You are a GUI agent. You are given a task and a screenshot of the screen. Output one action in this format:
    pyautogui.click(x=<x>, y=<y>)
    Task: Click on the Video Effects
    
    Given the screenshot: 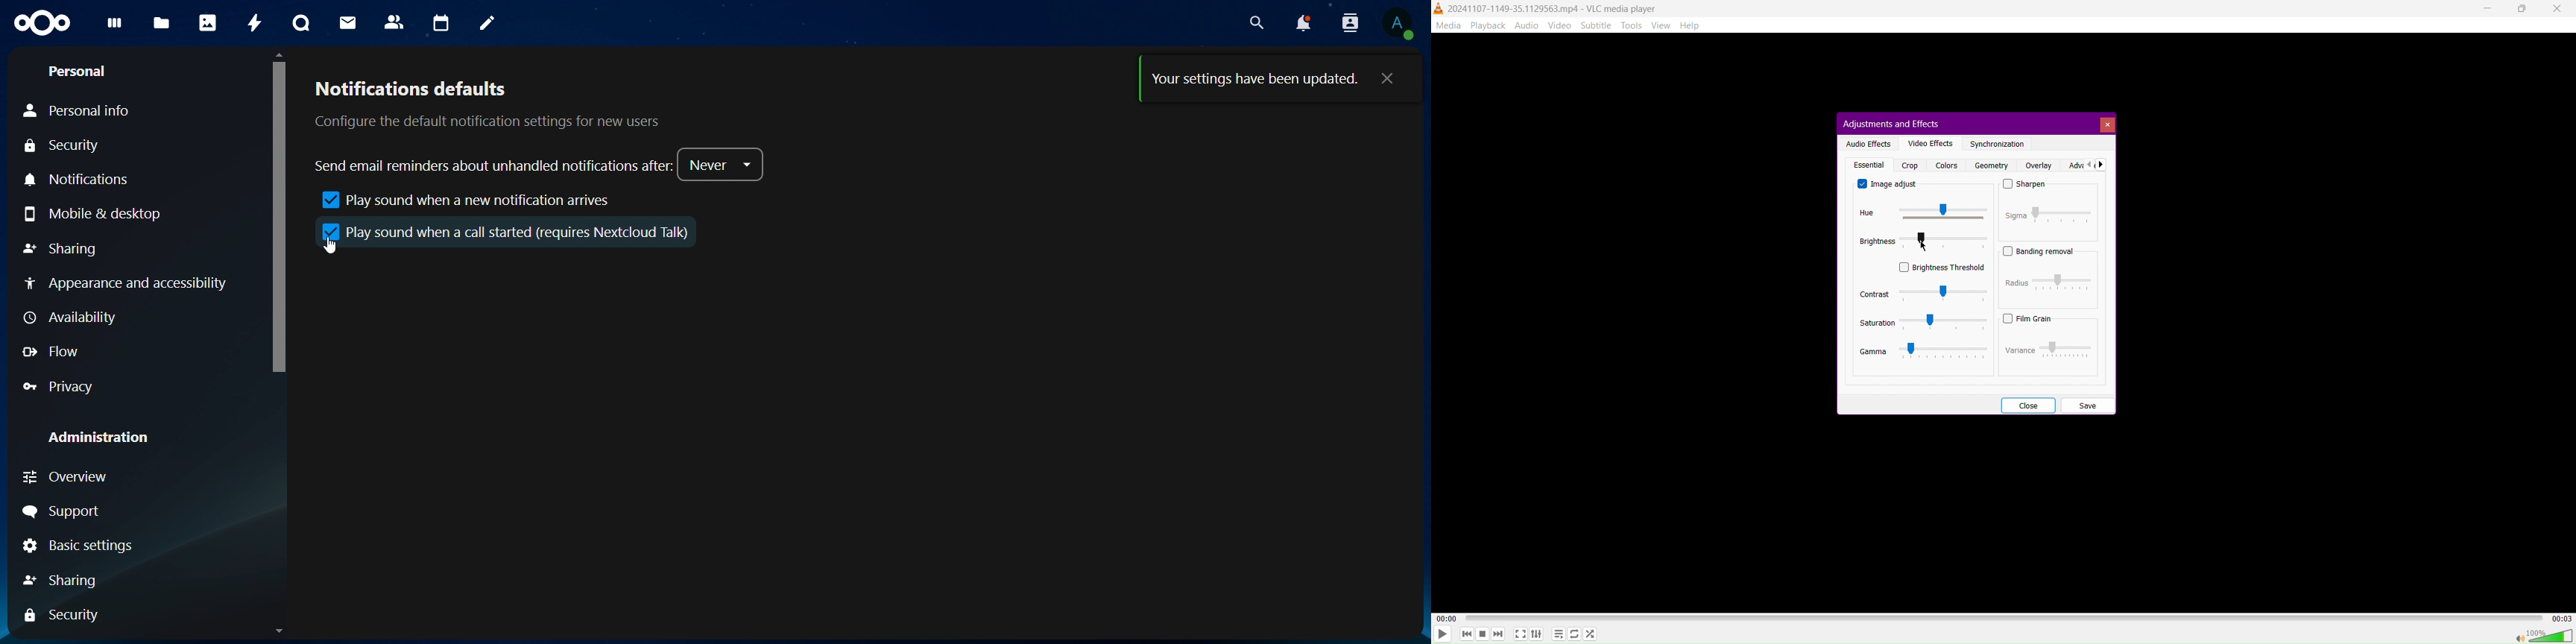 What is the action you would take?
    pyautogui.click(x=1928, y=143)
    